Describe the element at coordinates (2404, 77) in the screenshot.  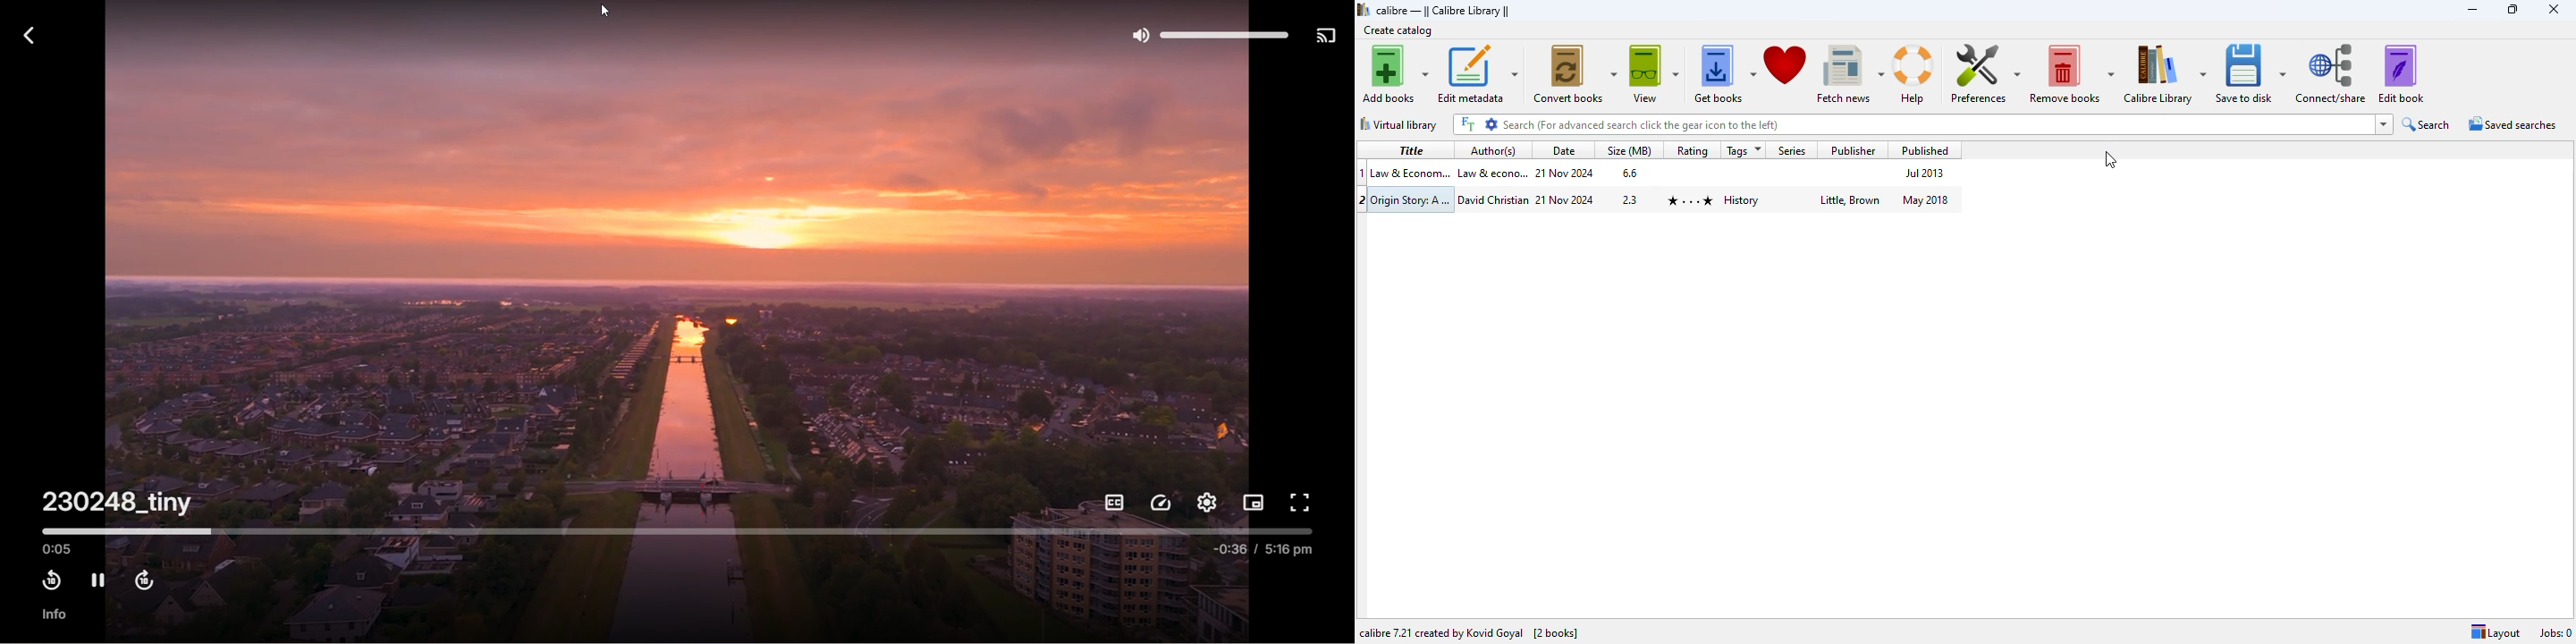
I see `edit book` at that location.